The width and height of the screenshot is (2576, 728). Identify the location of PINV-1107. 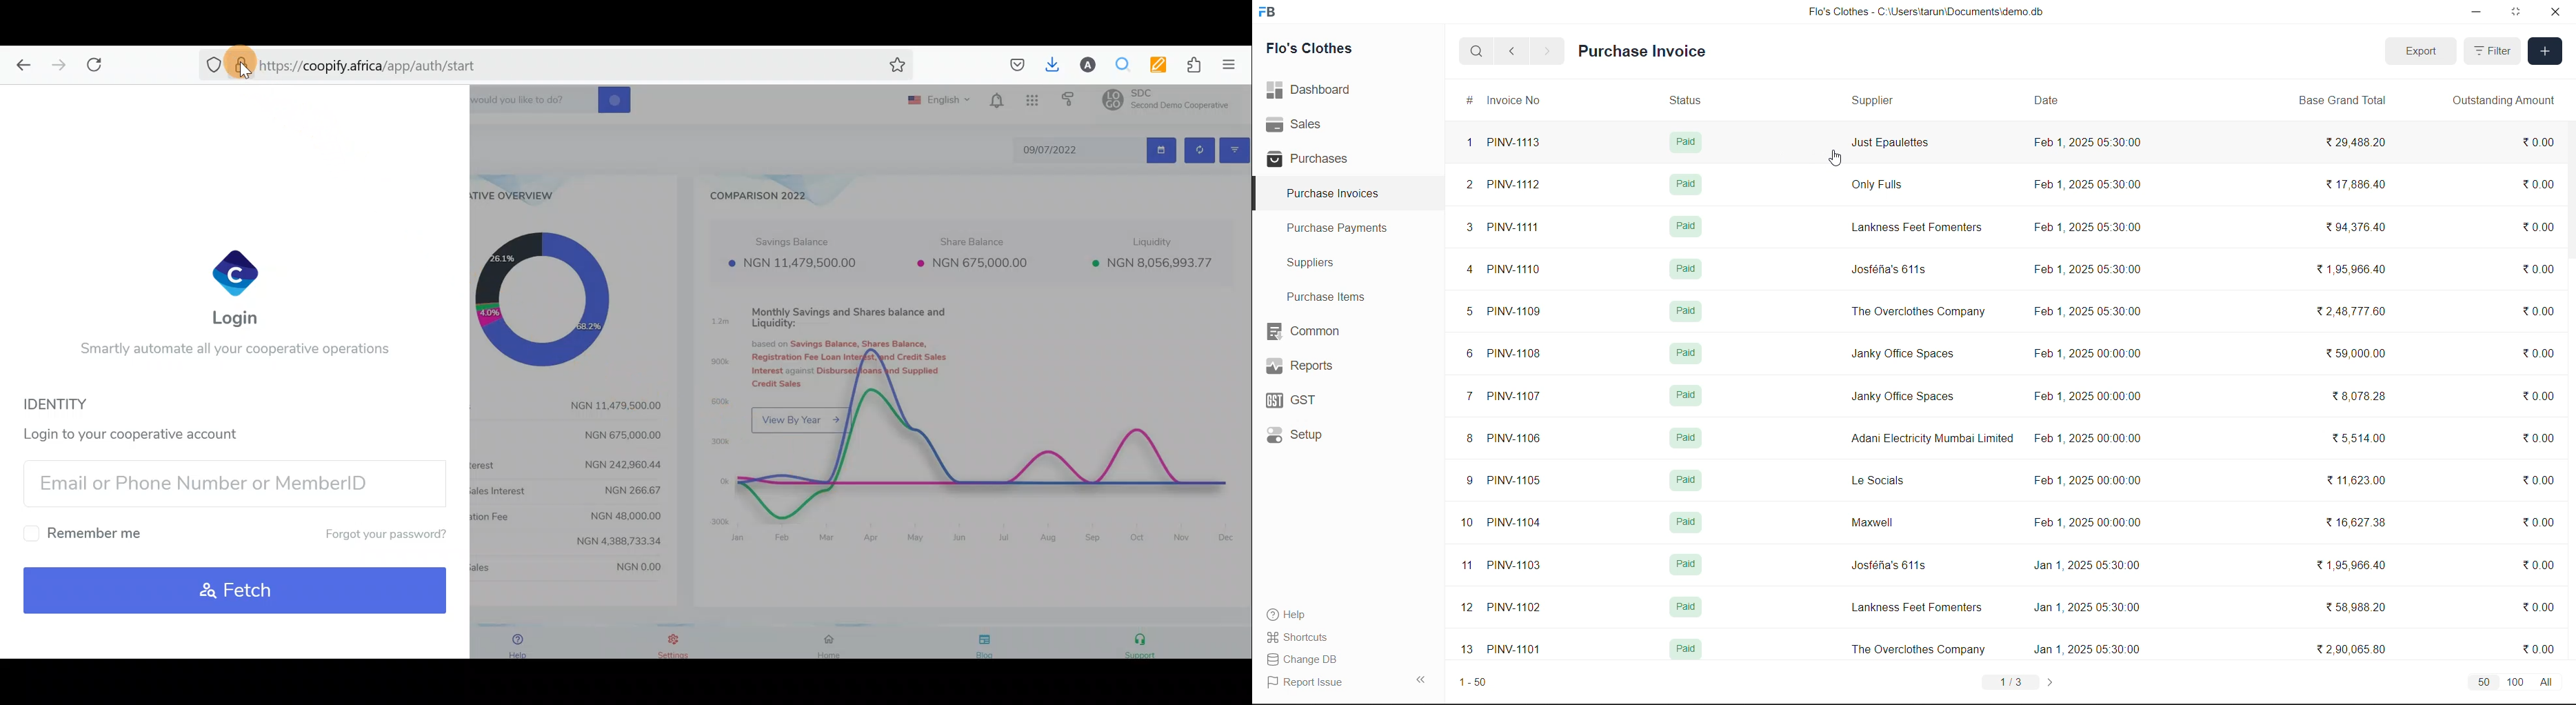
(1522, 397).